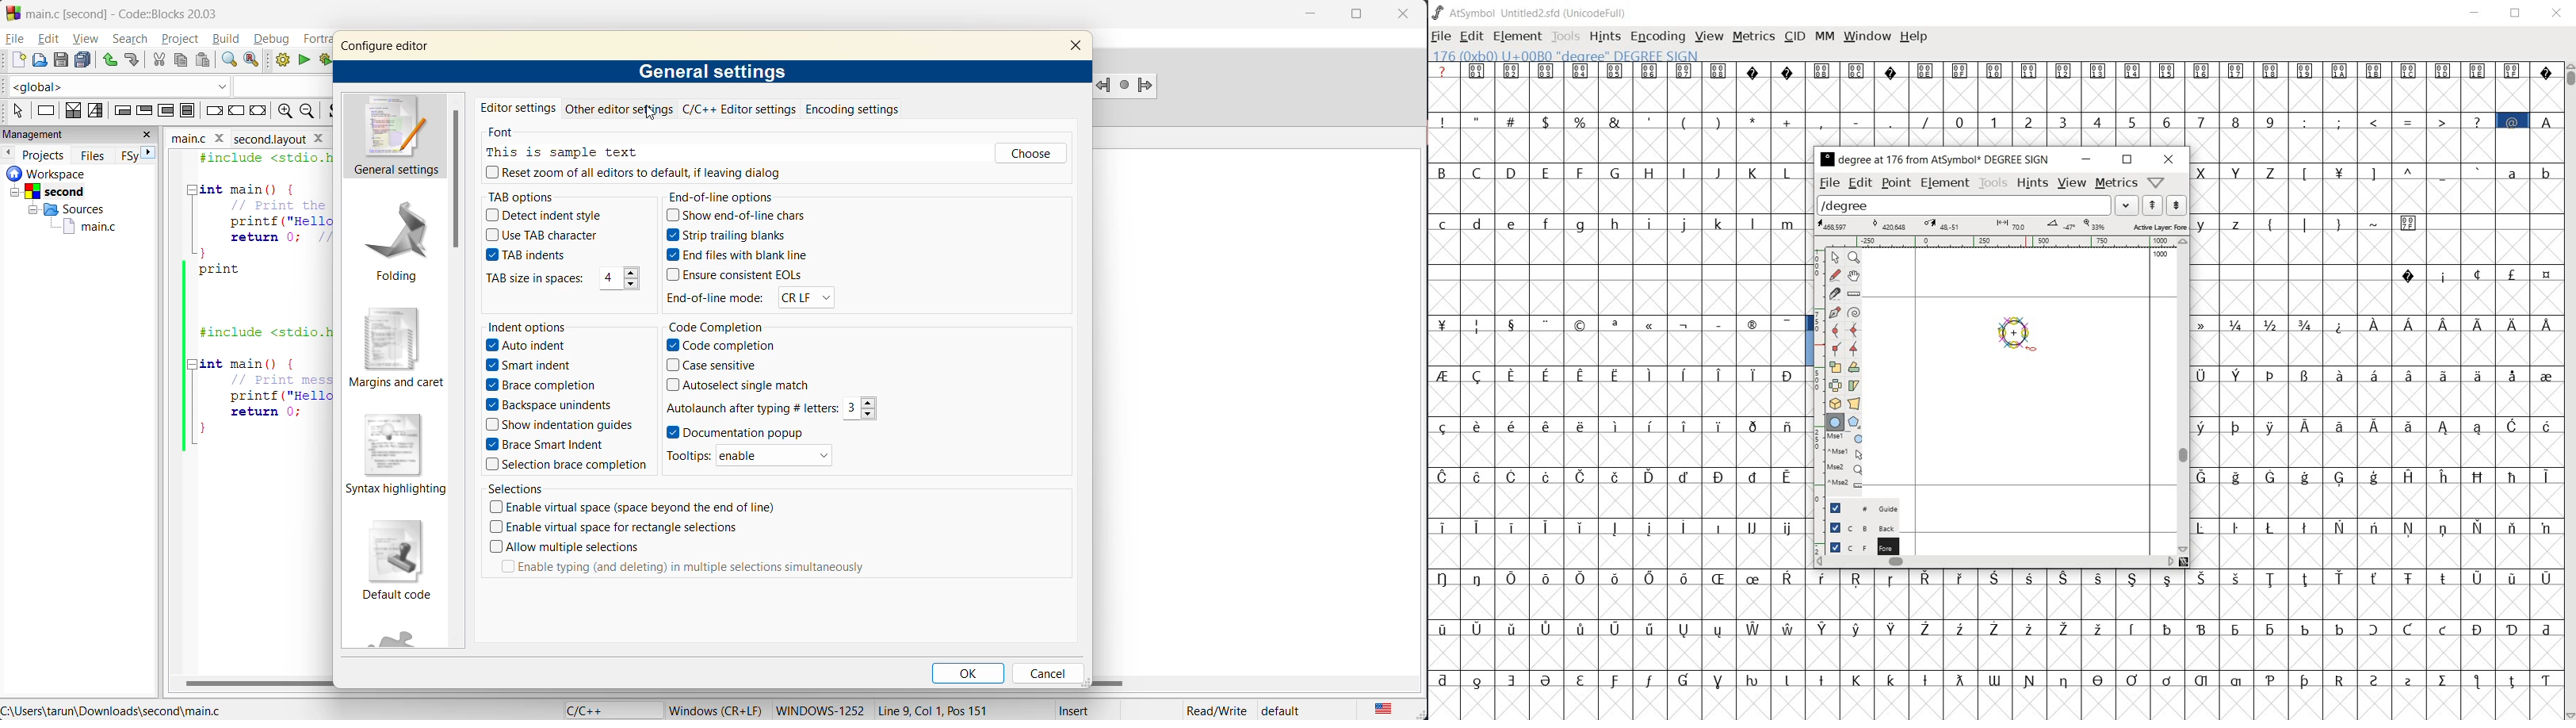 This screenshot has width=2576, height=728. What do you see at coordinates (2031, 349) in the screenshot?
I see `Ellipse tool/cursor location` at bounding box center [2031, 349].